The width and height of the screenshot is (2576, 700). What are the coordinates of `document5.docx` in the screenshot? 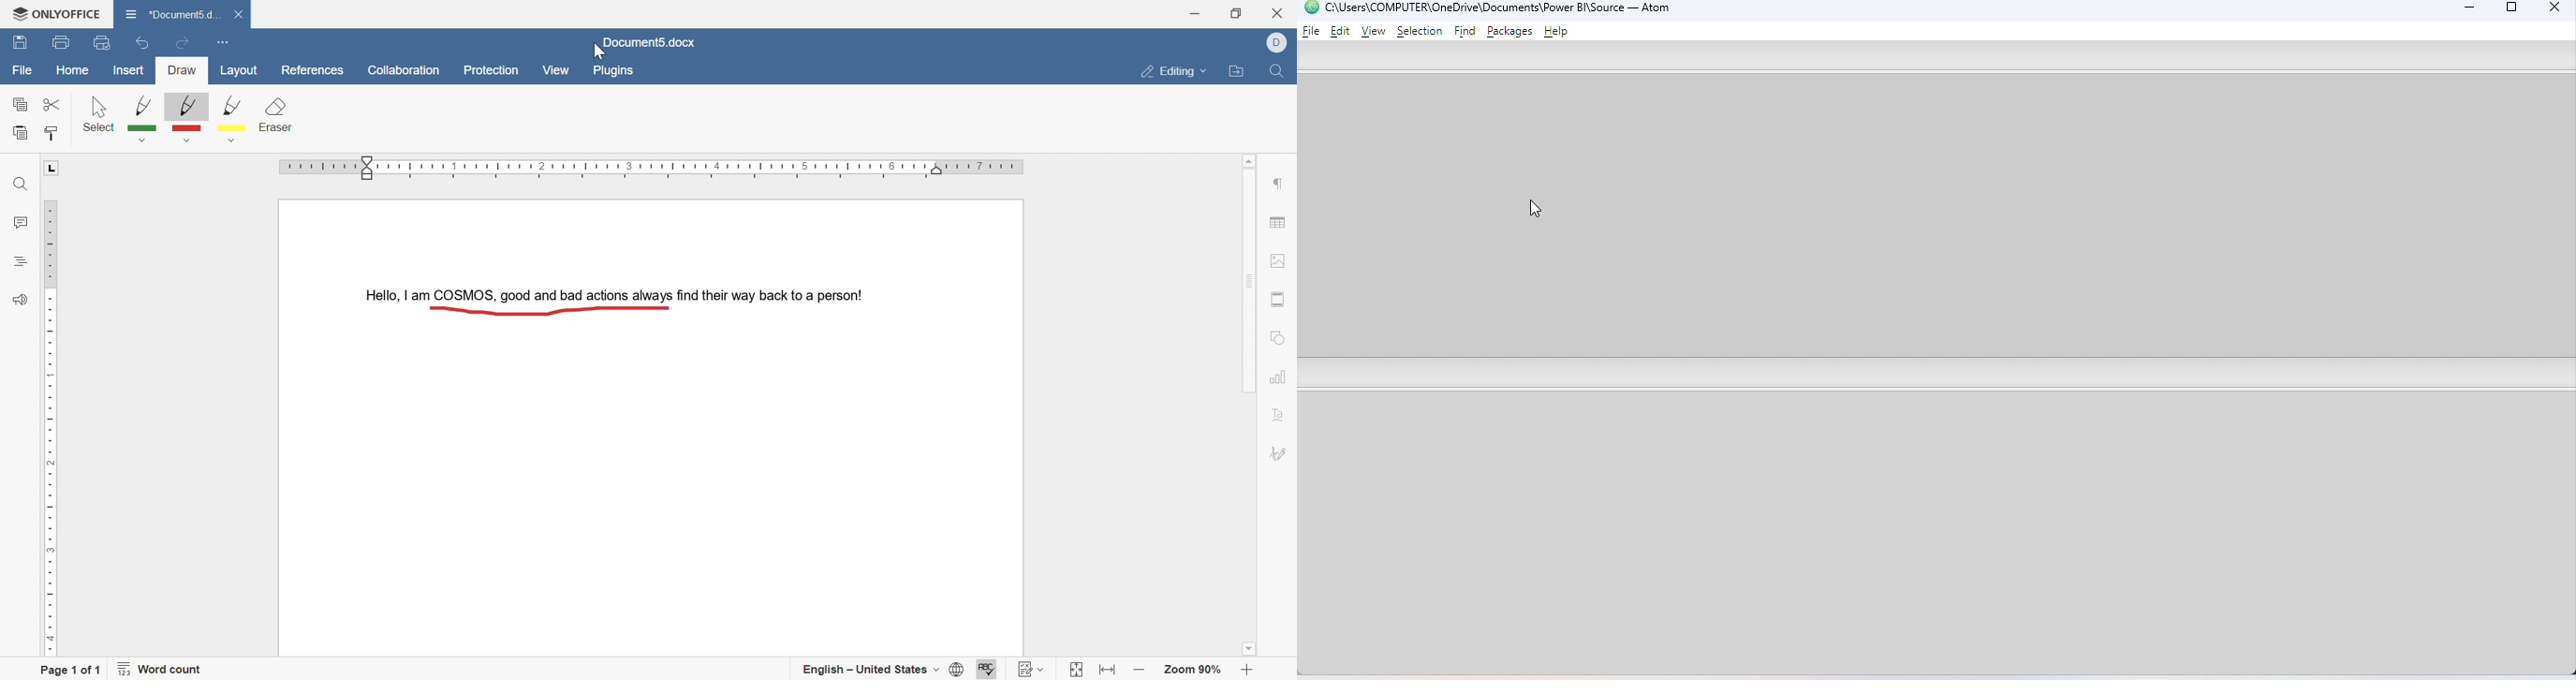 It's located at (649, 42).